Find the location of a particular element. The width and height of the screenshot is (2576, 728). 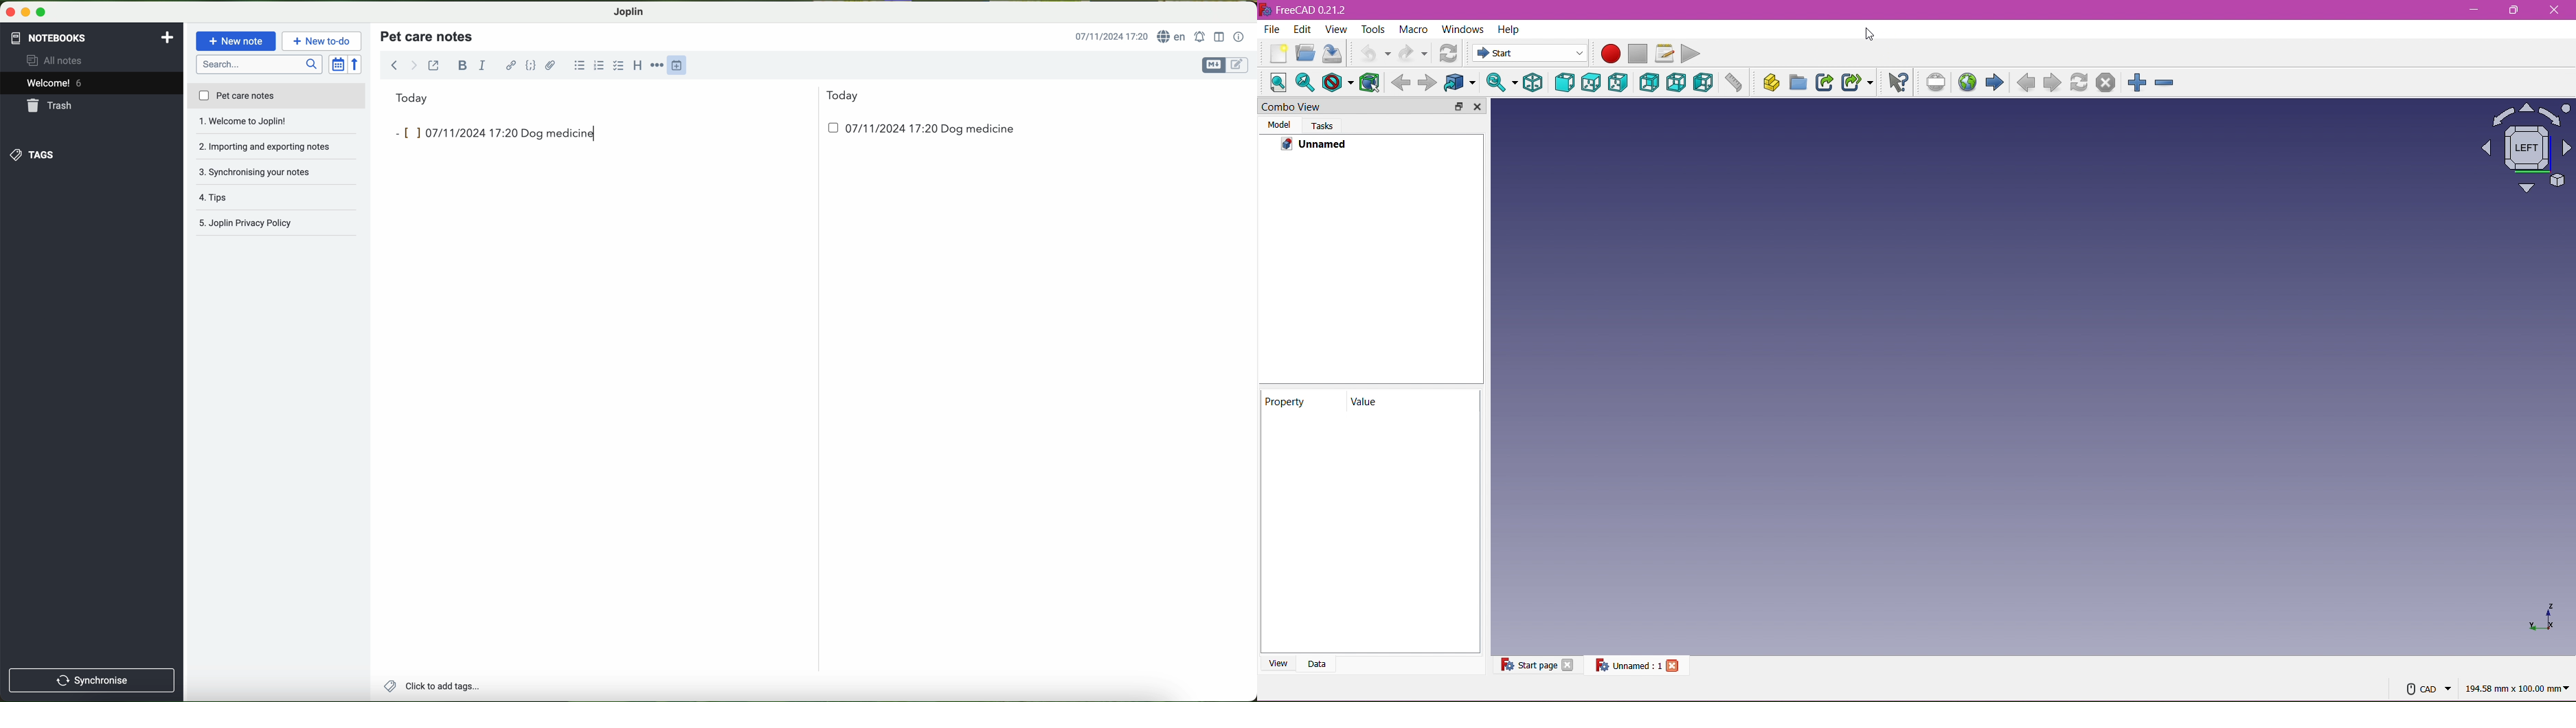

bold is located at coordinates (463, 65).